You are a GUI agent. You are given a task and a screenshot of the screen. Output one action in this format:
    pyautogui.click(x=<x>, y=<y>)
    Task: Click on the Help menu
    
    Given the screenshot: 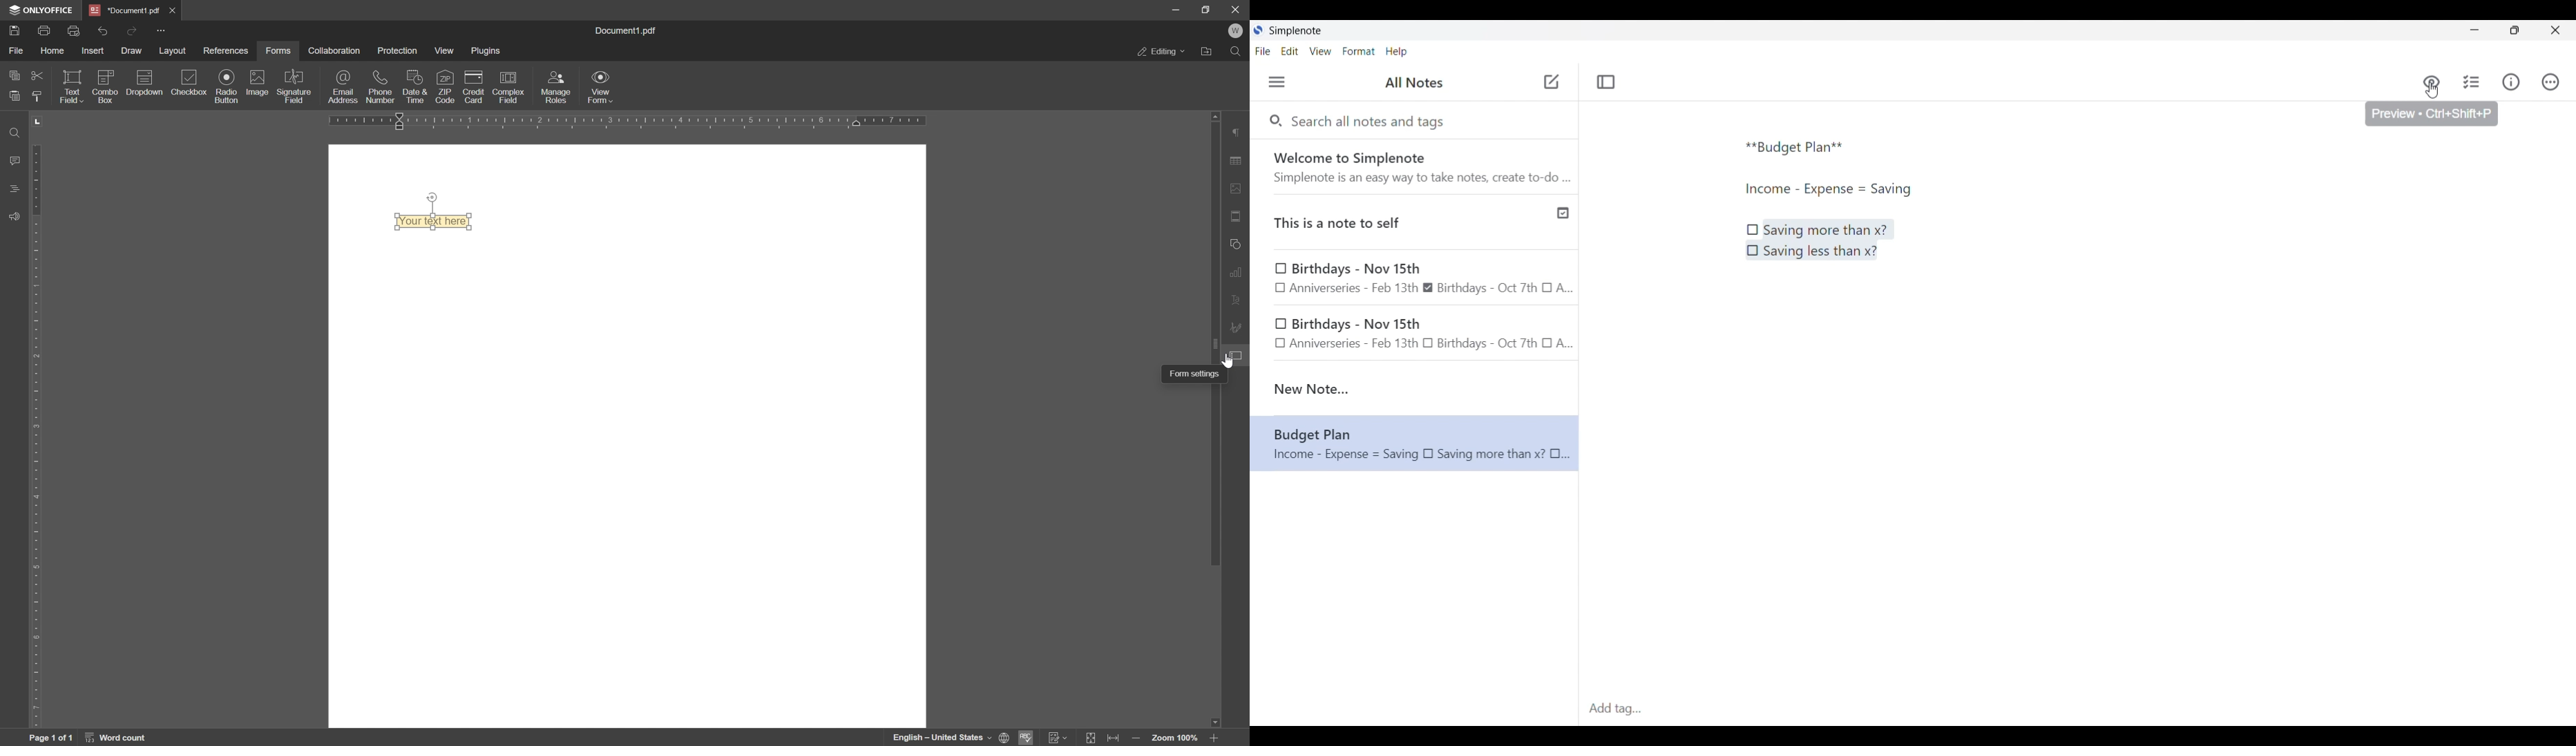 What is the action you would take?
    pyautogui.click(x=1396, y=51)
    